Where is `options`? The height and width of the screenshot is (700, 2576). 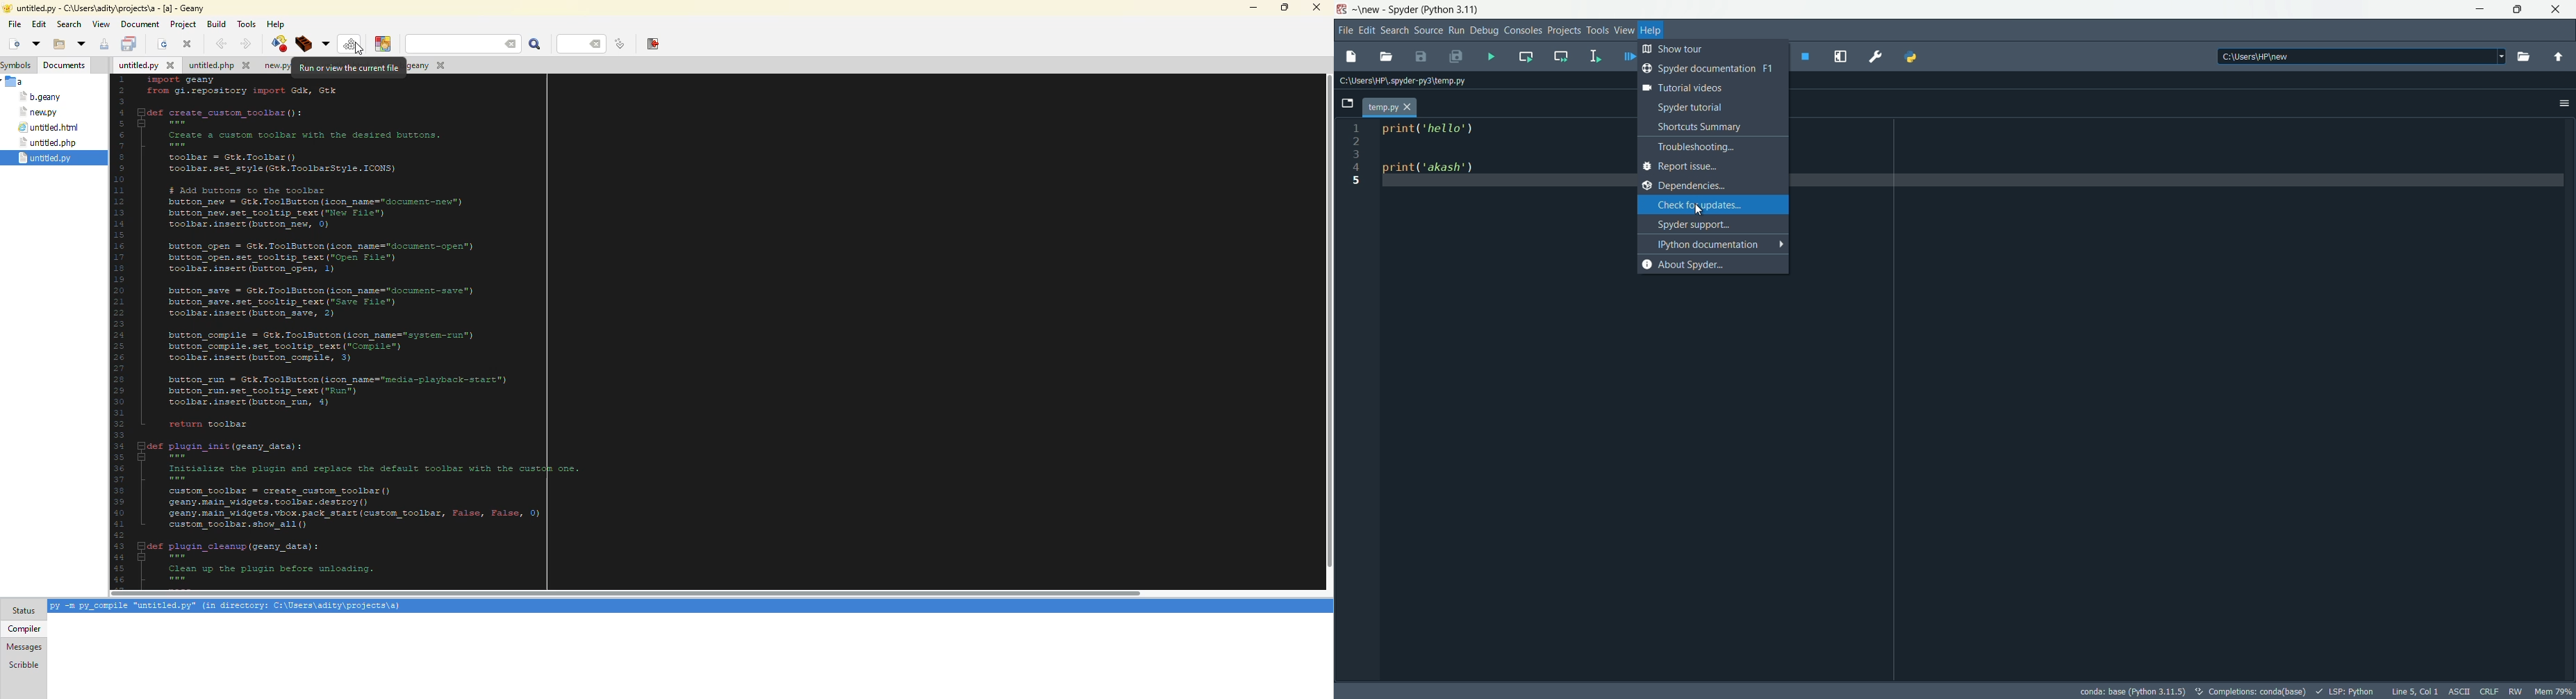 options is located at coordinates (2563, 102).